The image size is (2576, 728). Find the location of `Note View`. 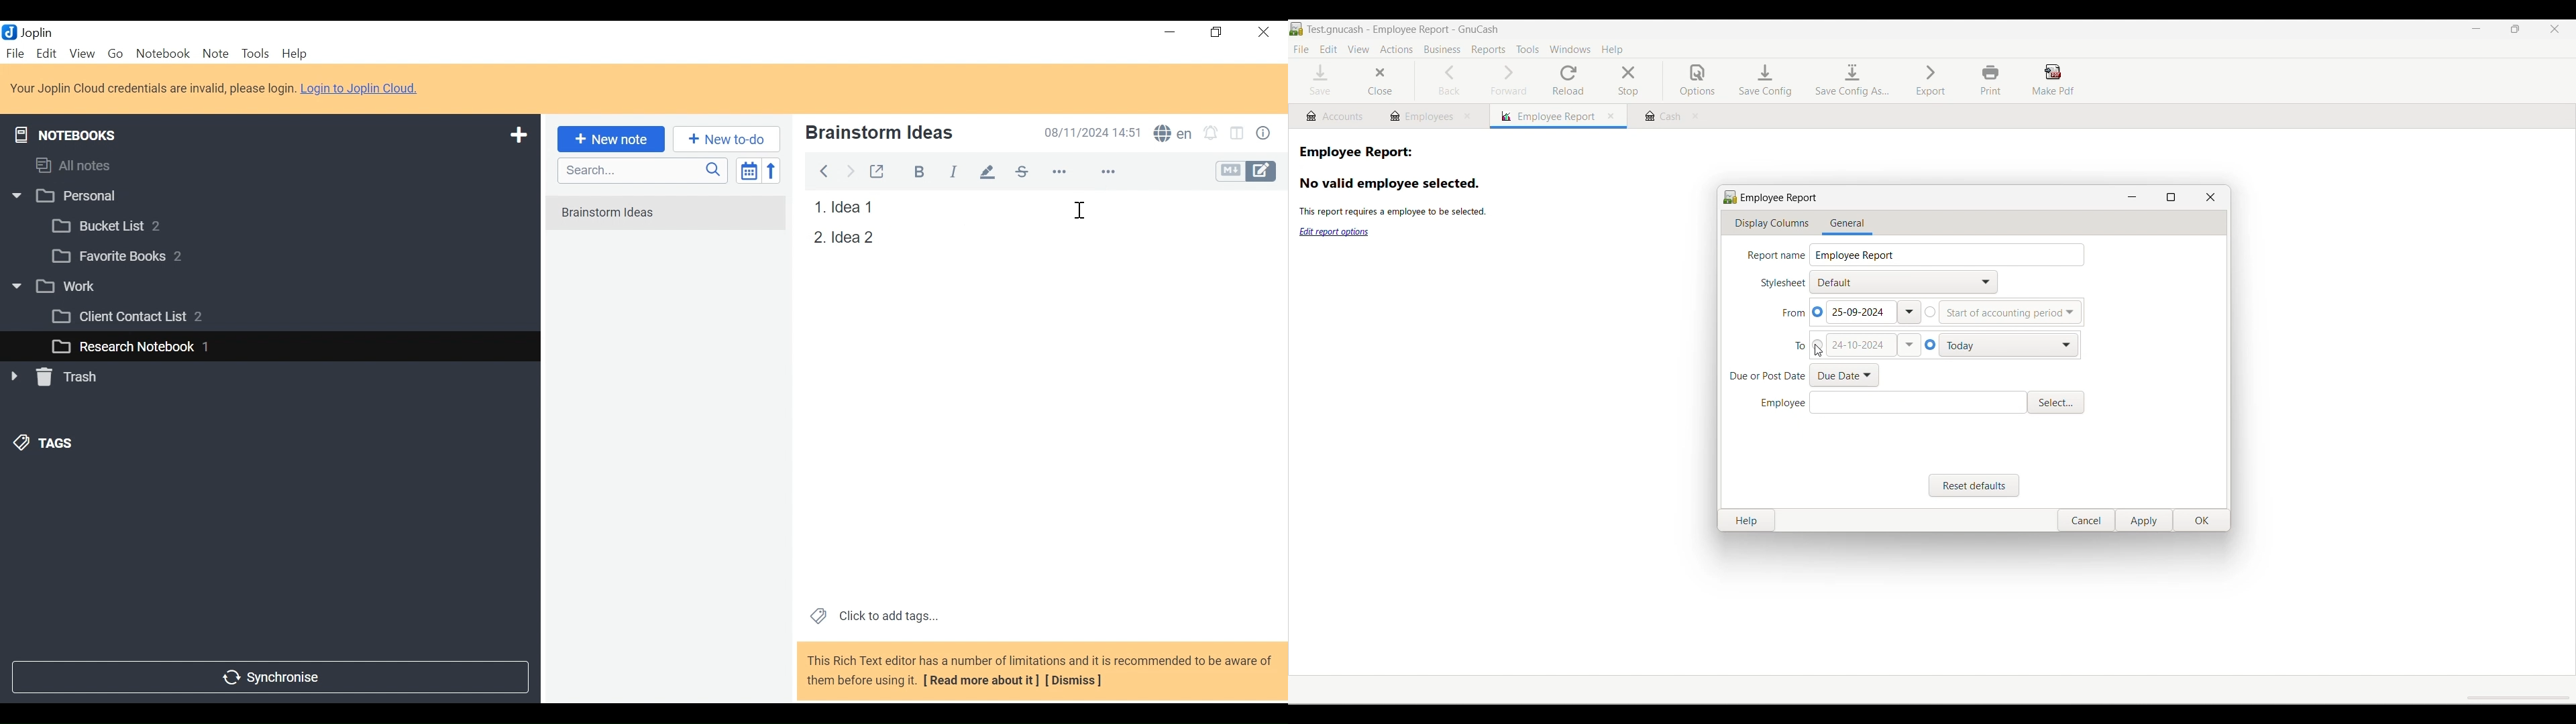

Note View is located at coordinates (840, 208).